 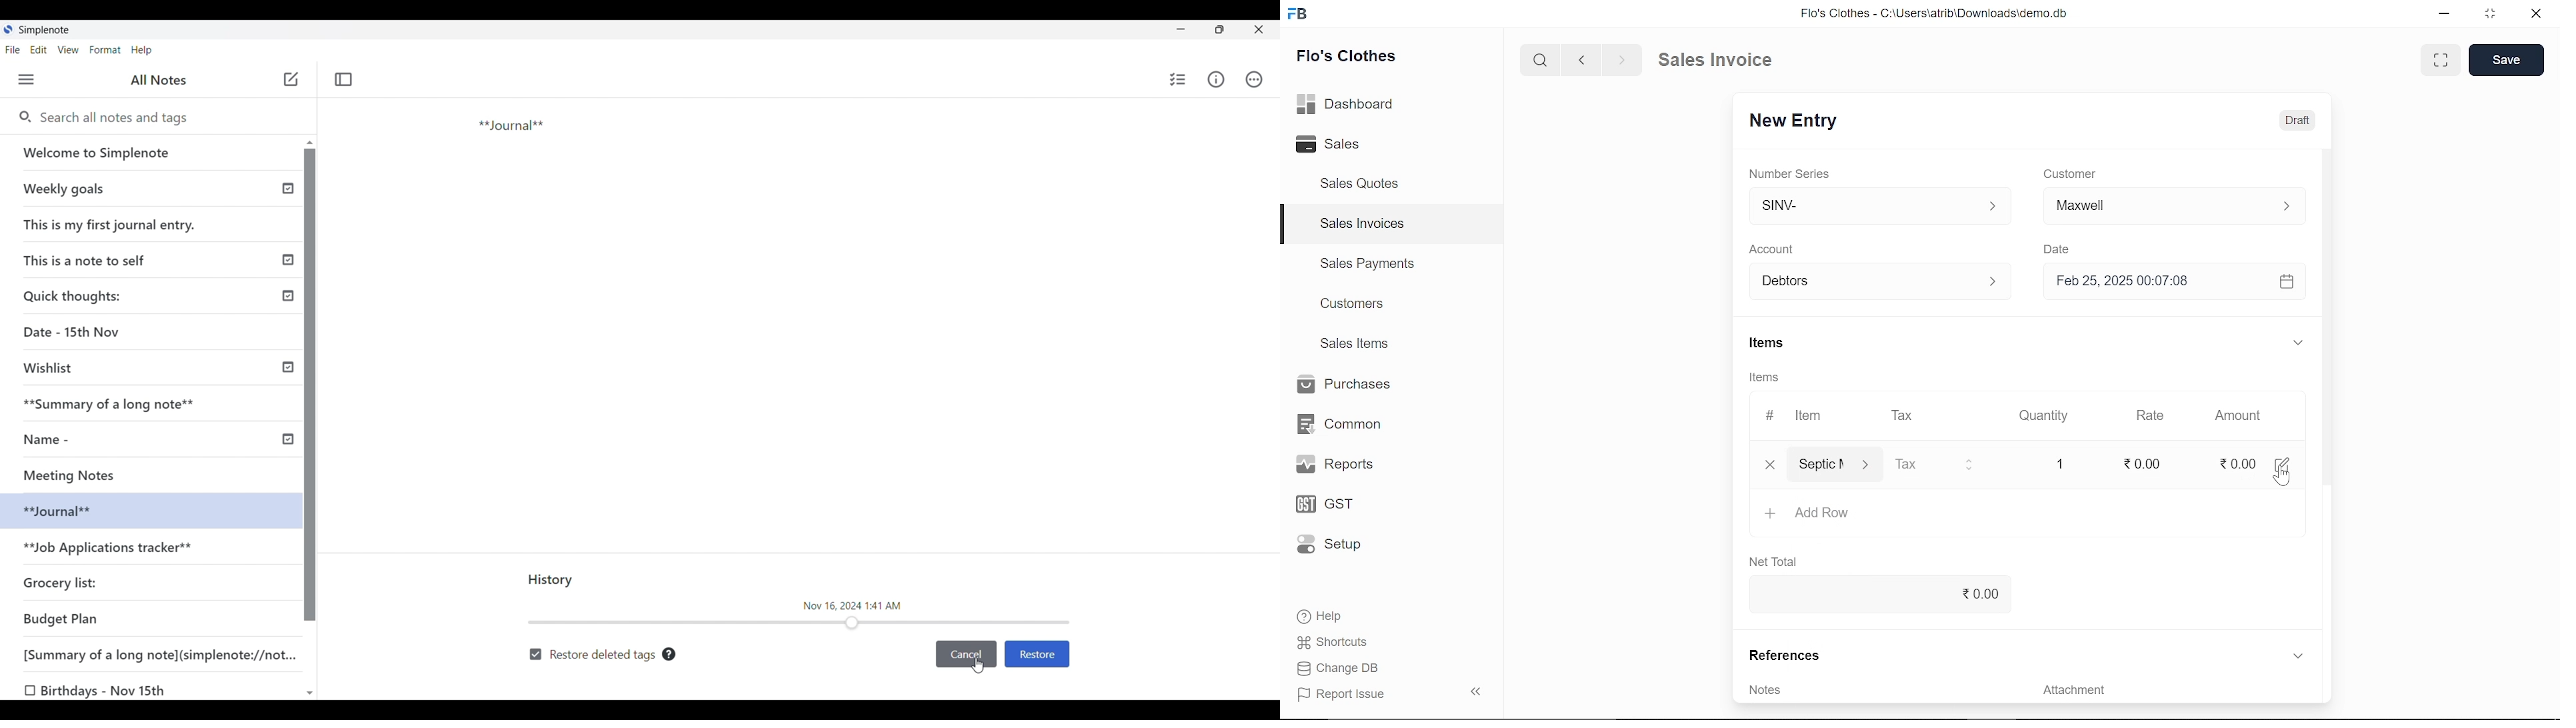 What do you see at coordinates (2283, 463) in the screenshot?
I see `edit amount` at bounding box center [2283, 463].